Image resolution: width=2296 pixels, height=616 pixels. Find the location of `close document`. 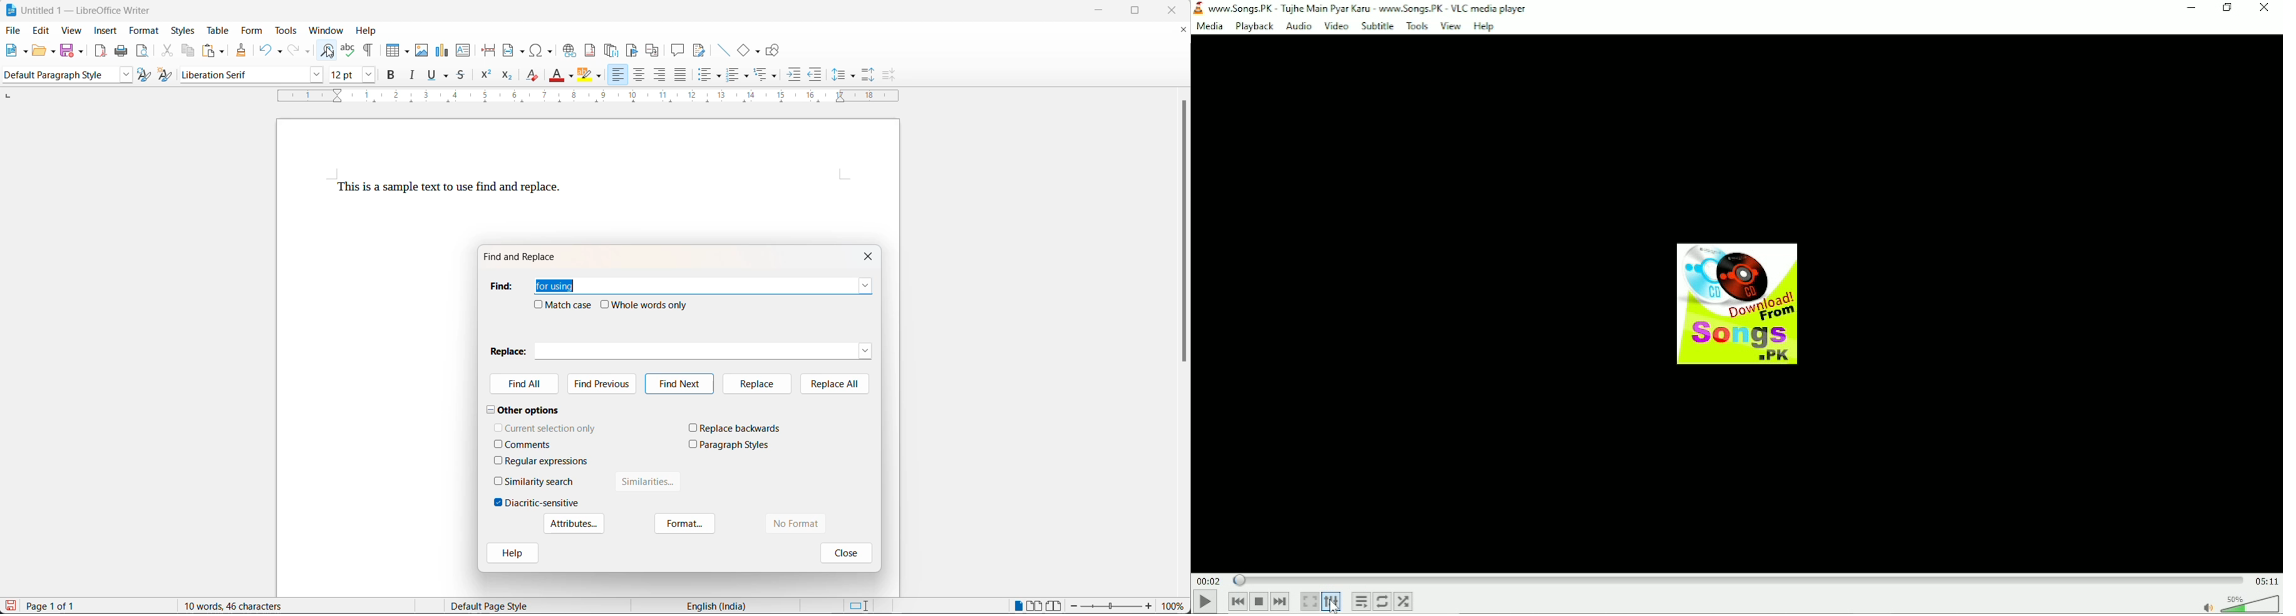

close document is located at coordinates (1184, 32).